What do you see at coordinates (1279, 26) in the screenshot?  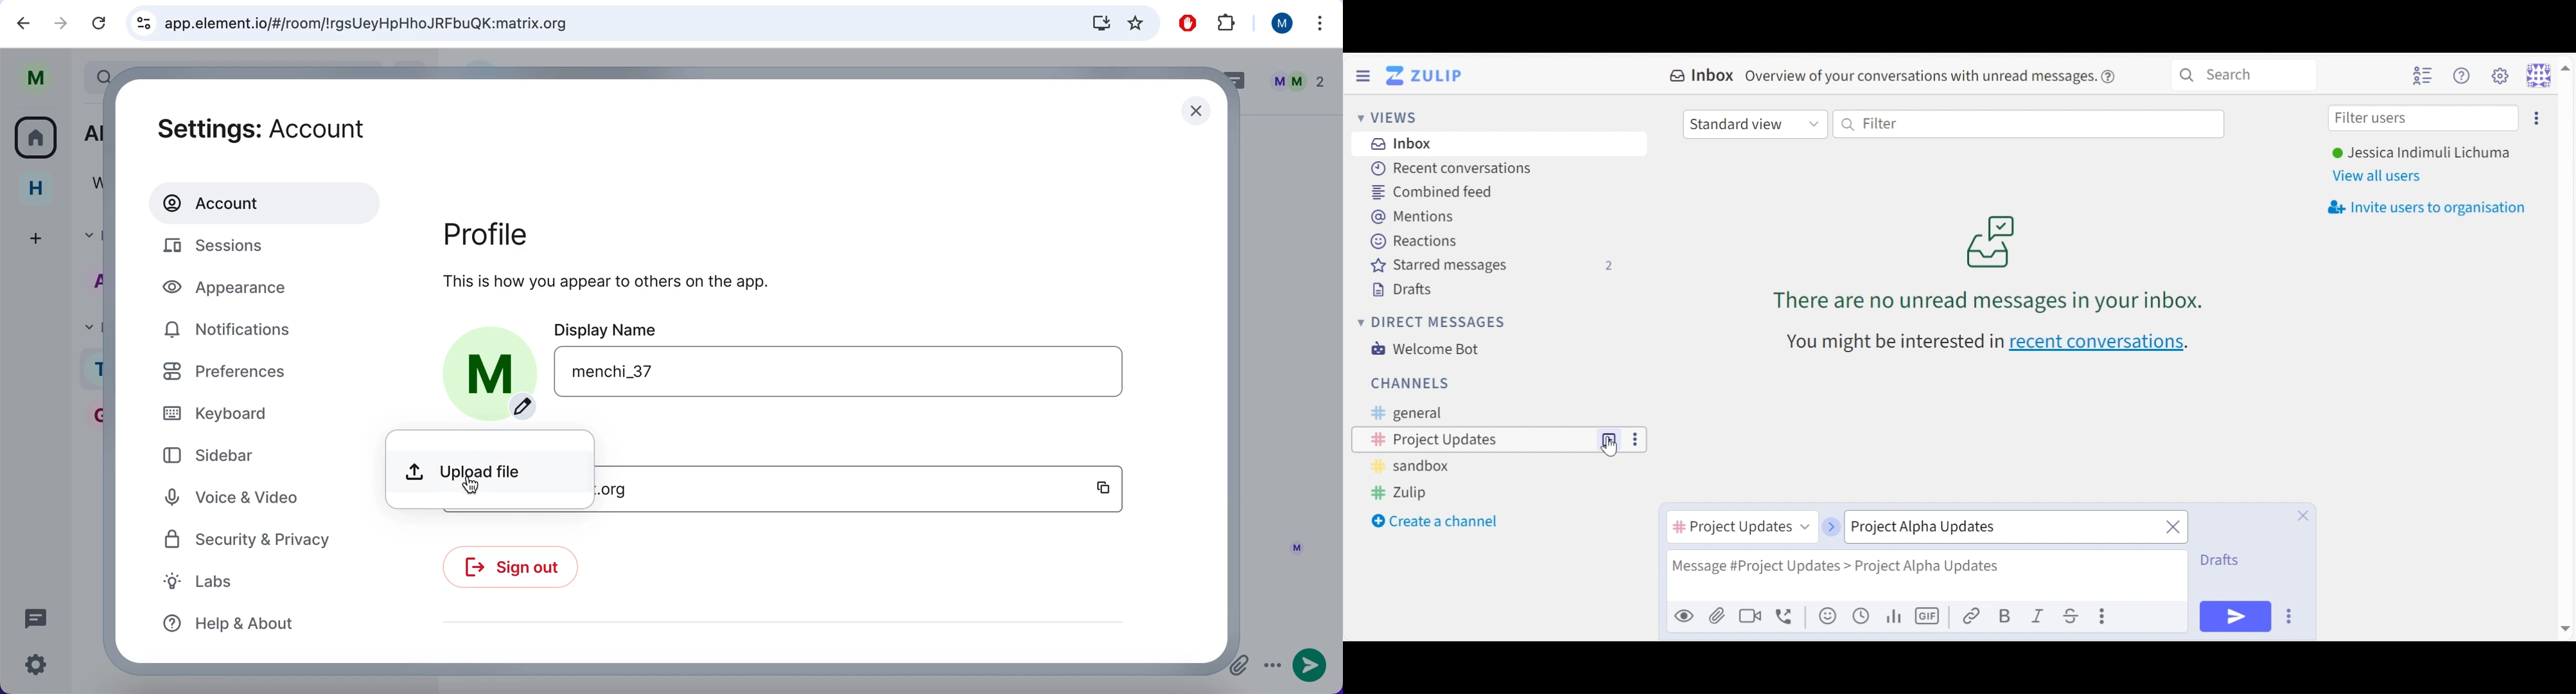 I see `user` at bounding box center [1279, 26].